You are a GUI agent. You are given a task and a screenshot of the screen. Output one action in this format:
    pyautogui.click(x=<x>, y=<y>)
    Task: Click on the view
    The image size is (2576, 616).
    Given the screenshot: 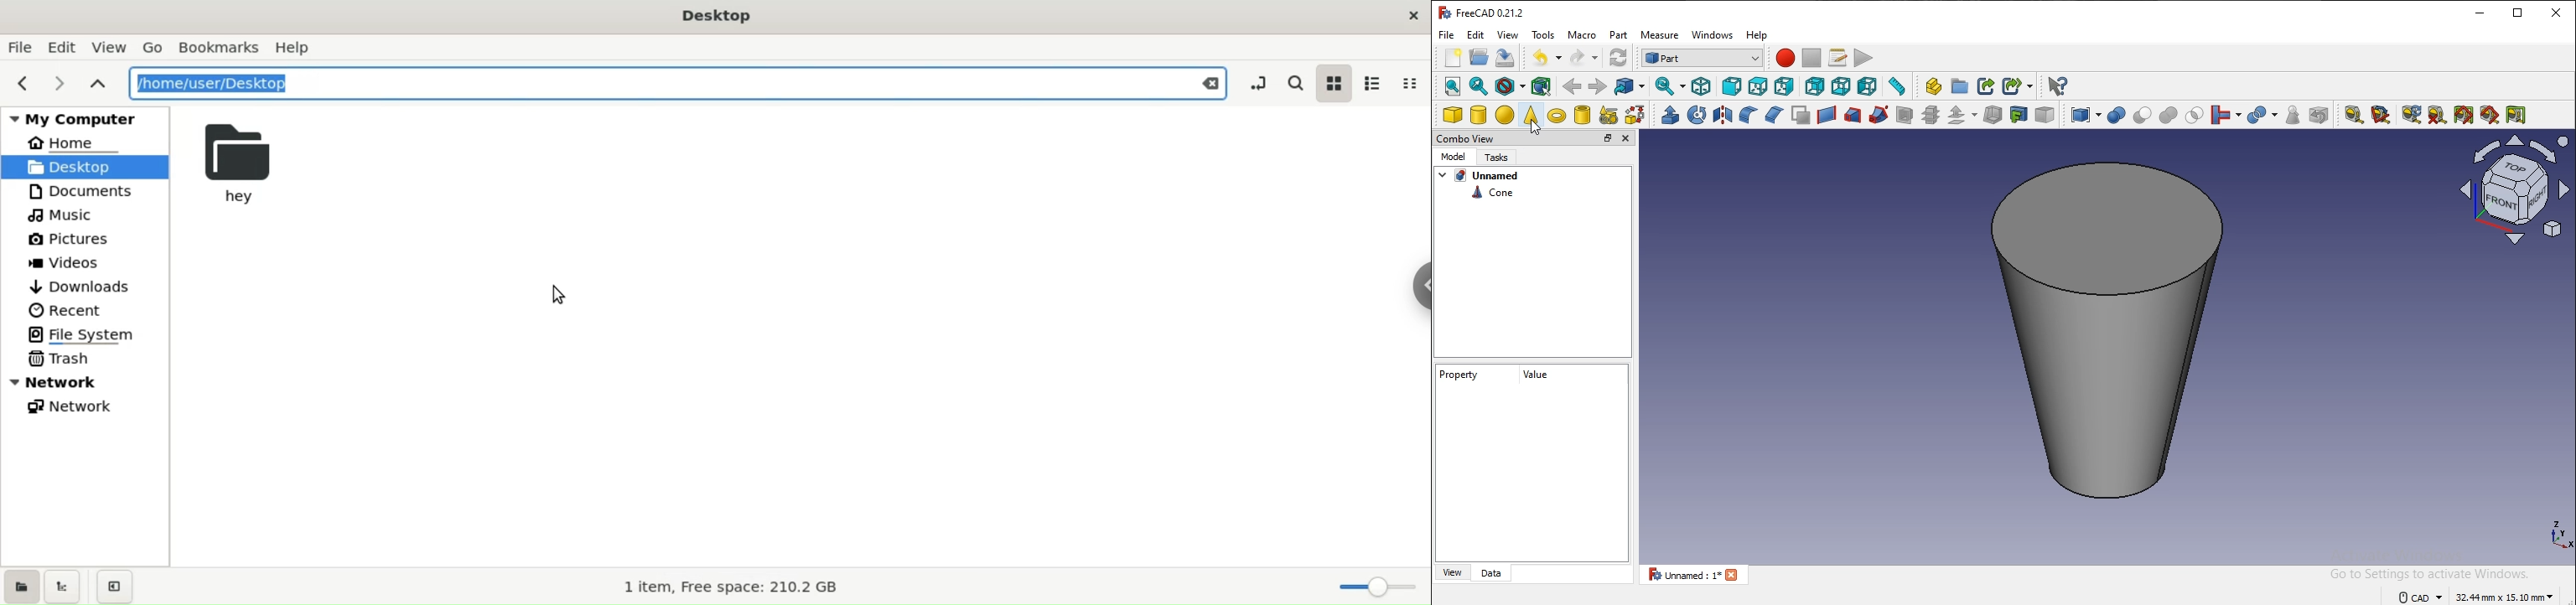 What is the action you would take?
    pyautogui.click(x=1509, y=34)
    